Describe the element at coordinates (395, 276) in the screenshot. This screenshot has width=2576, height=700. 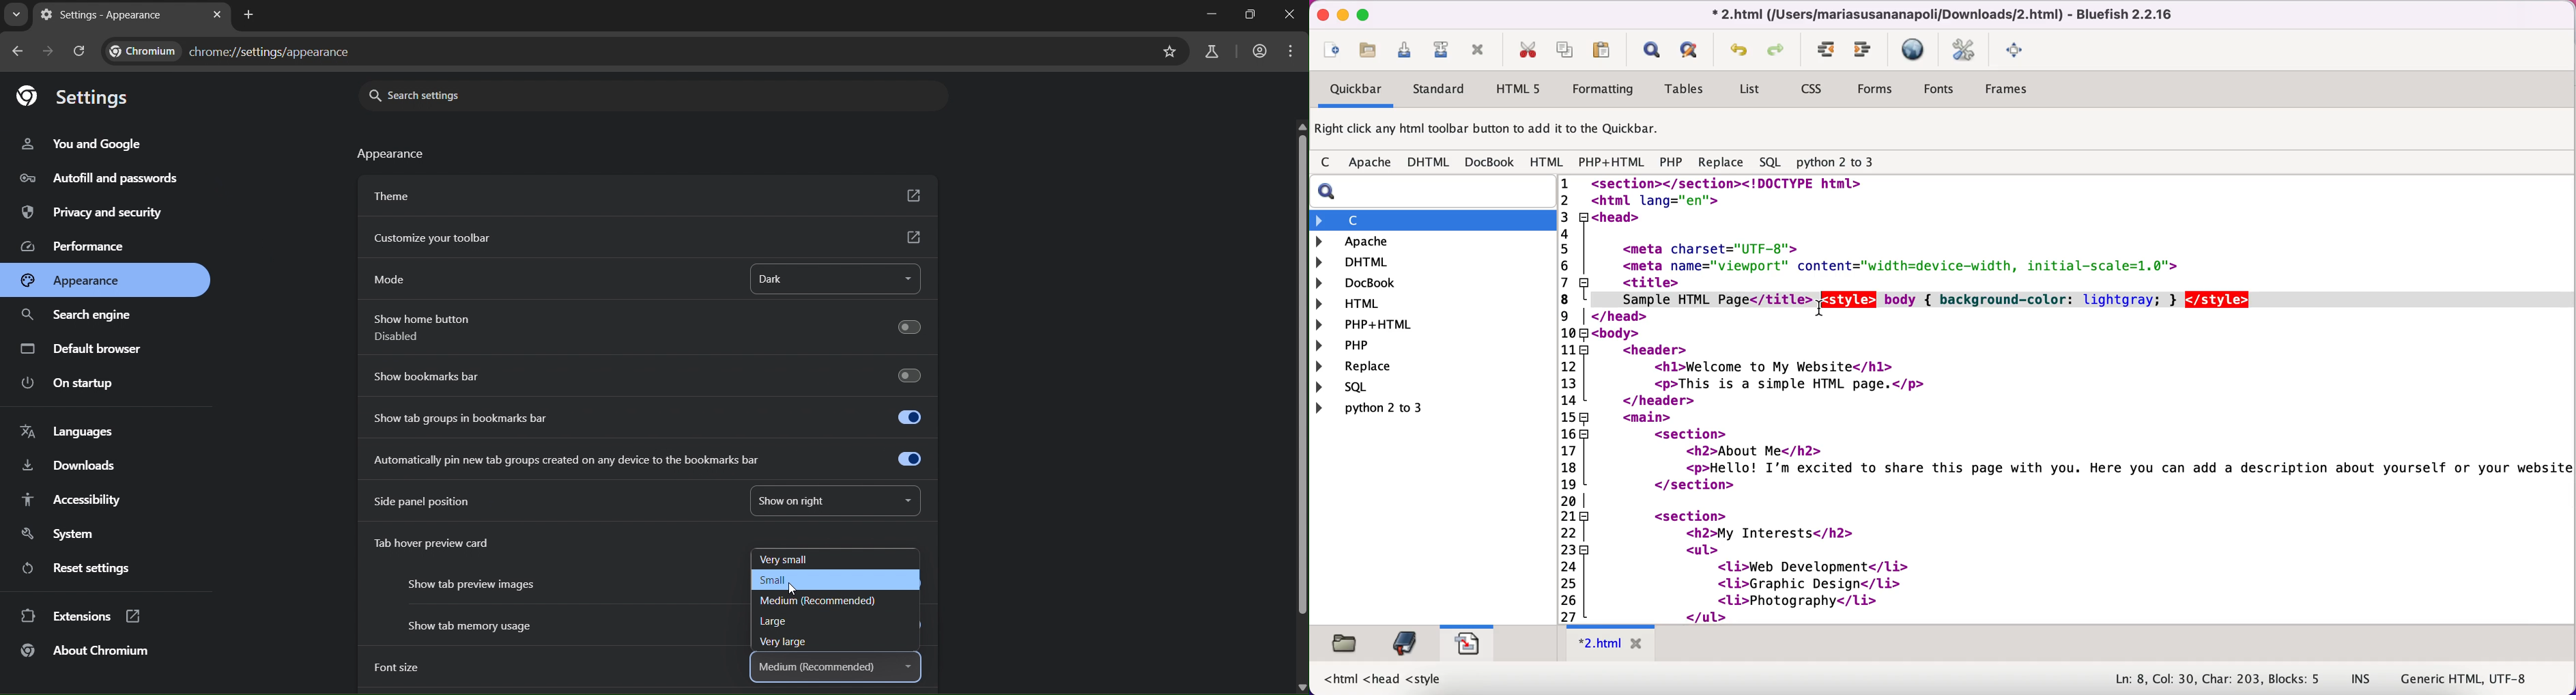
I see `mode` at that location.